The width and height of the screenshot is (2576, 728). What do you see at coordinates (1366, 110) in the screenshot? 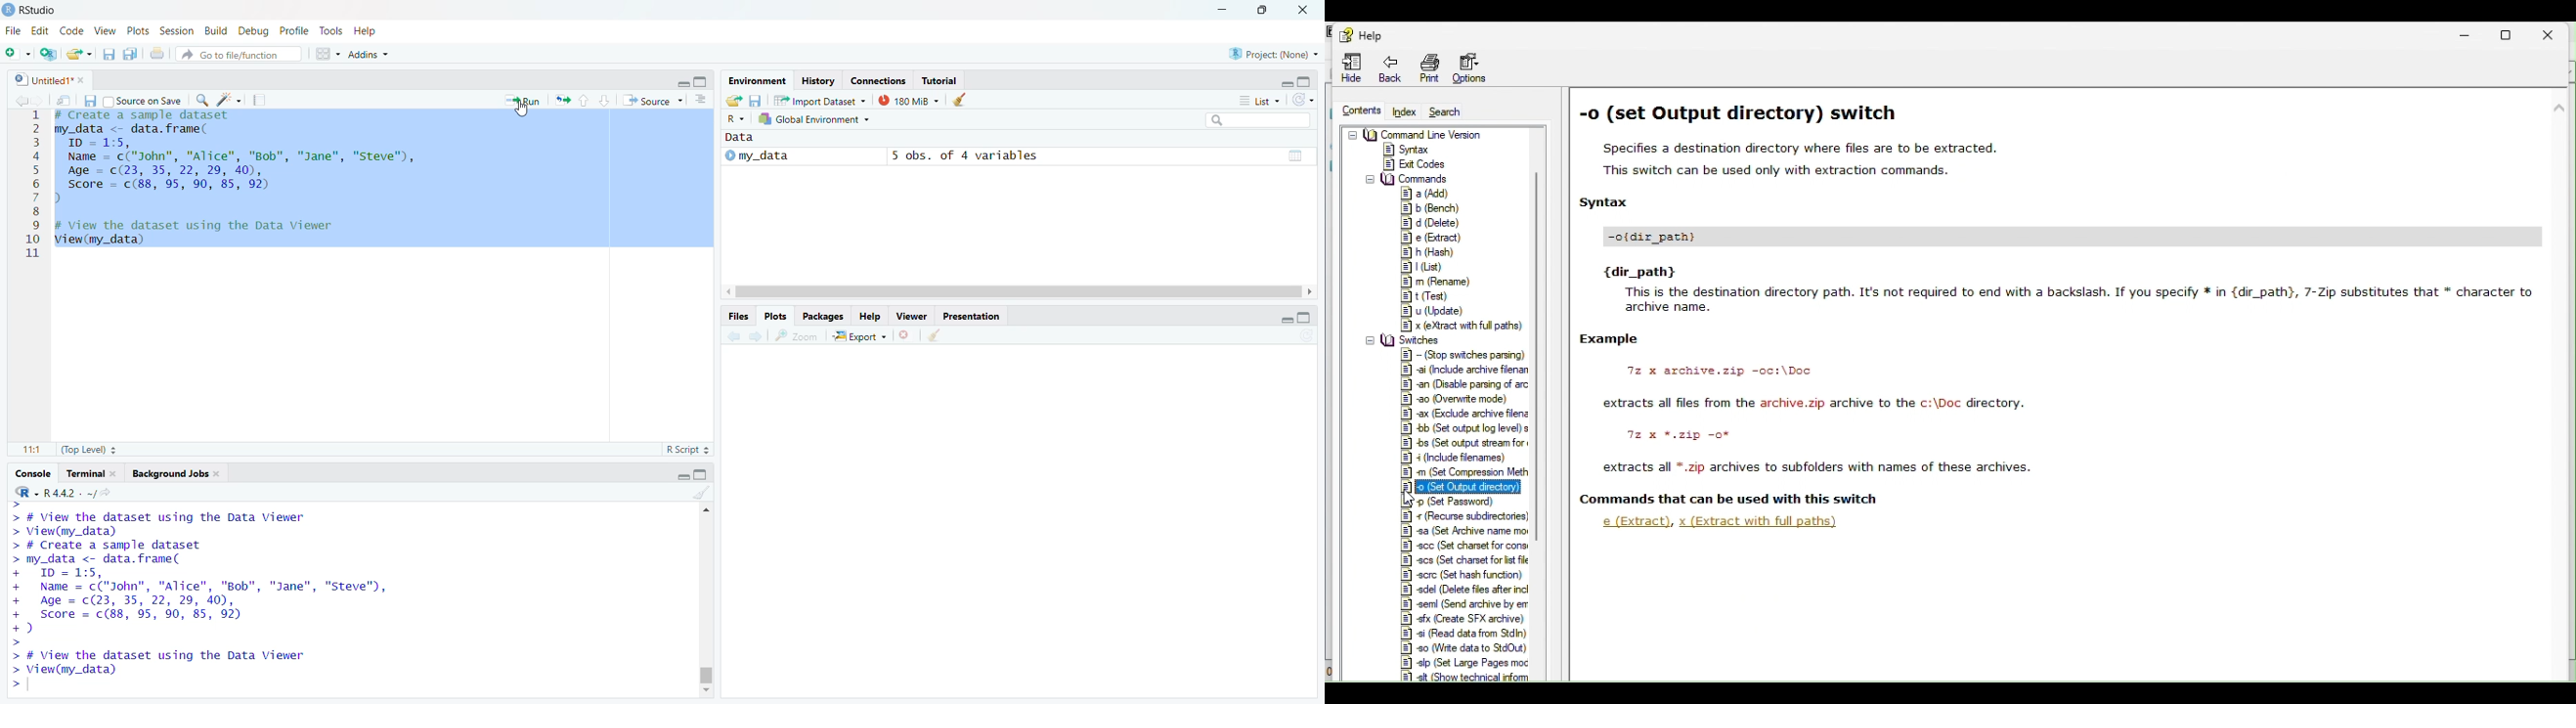
I see `Content` at bounding box center [1366, 110].